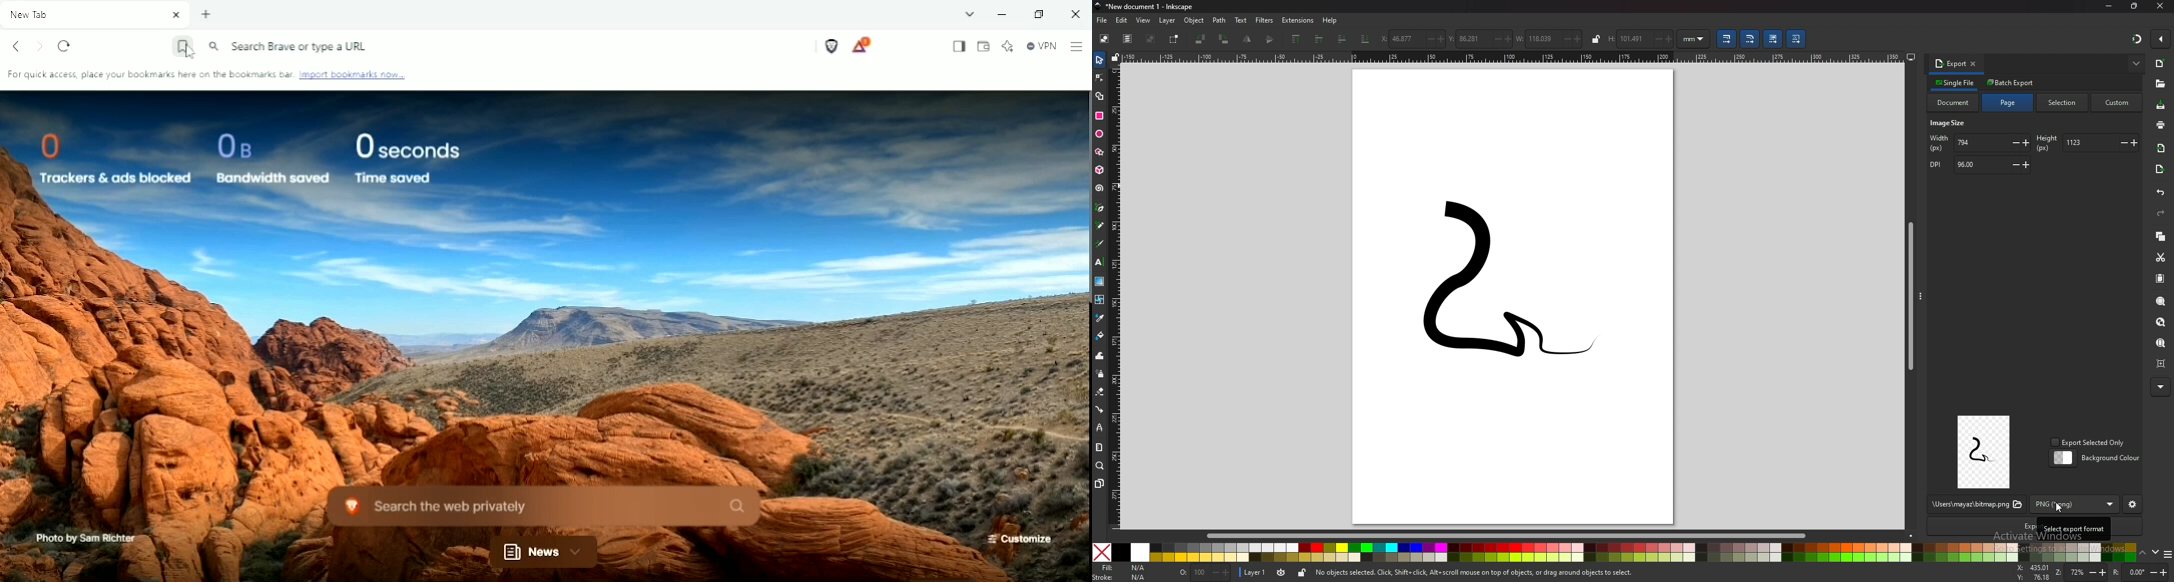 The image size is (2184, 588). I want to click on move patterns, so click(1796, 39).